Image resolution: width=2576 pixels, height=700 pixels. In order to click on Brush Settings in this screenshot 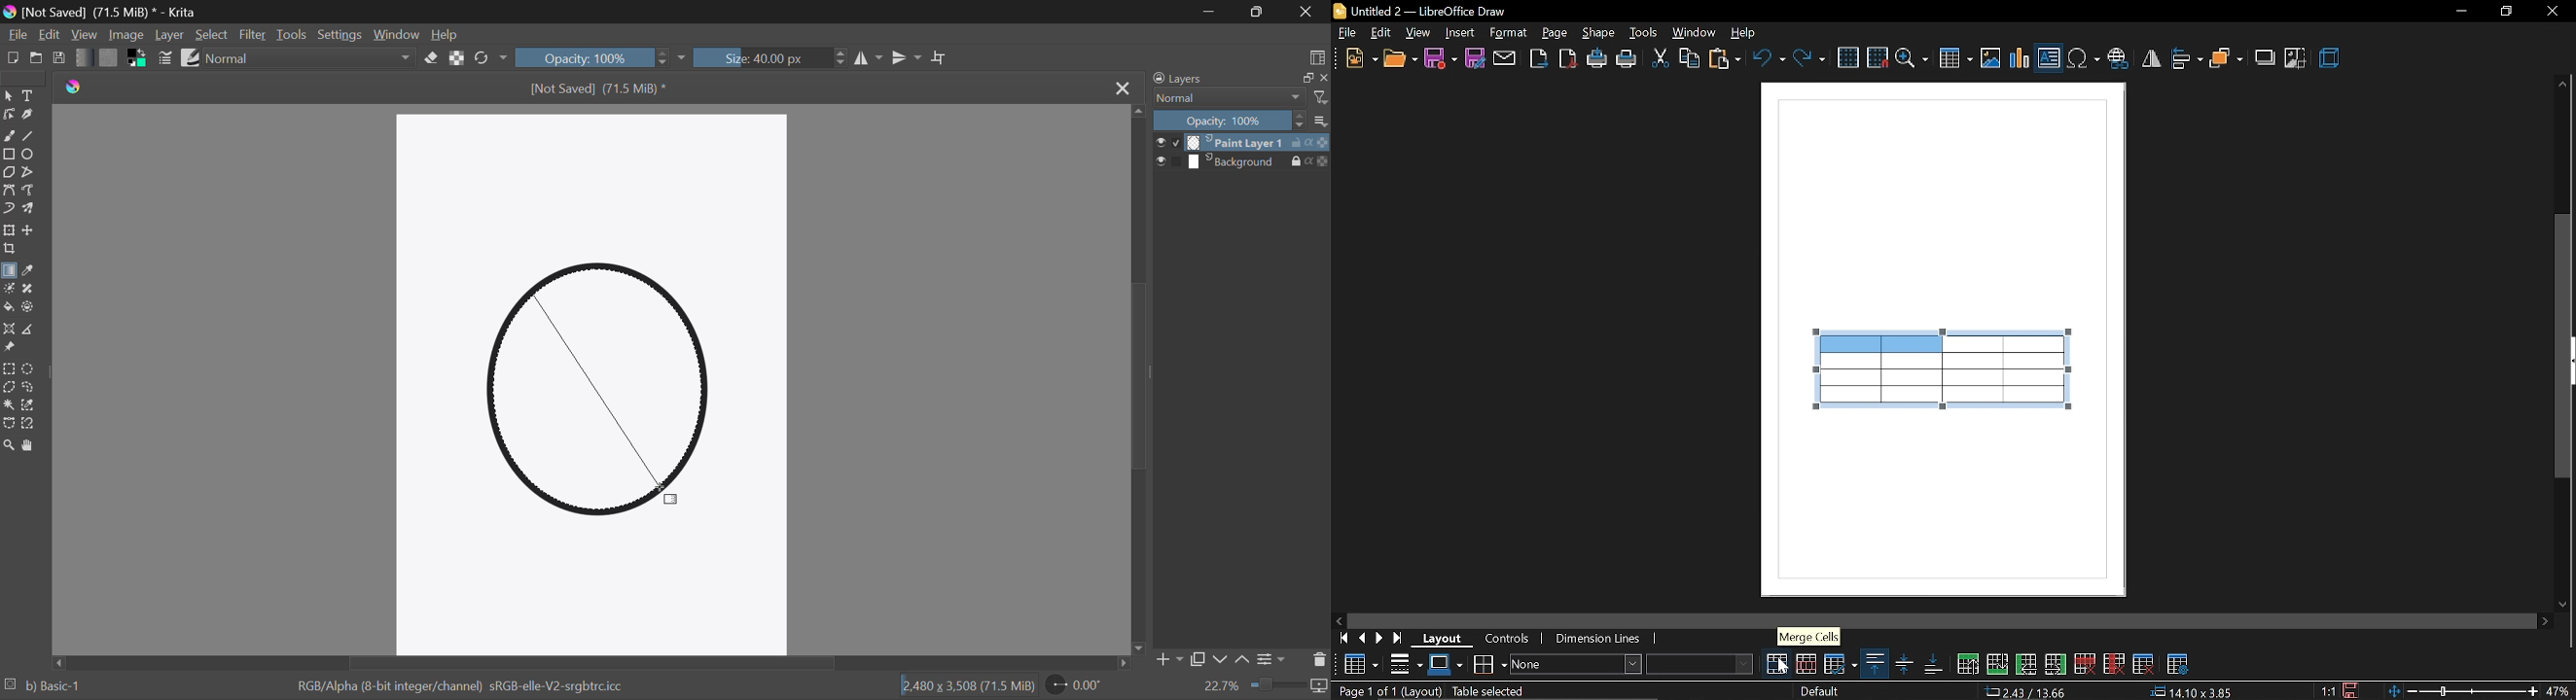, I will do `click(166, 59)`.